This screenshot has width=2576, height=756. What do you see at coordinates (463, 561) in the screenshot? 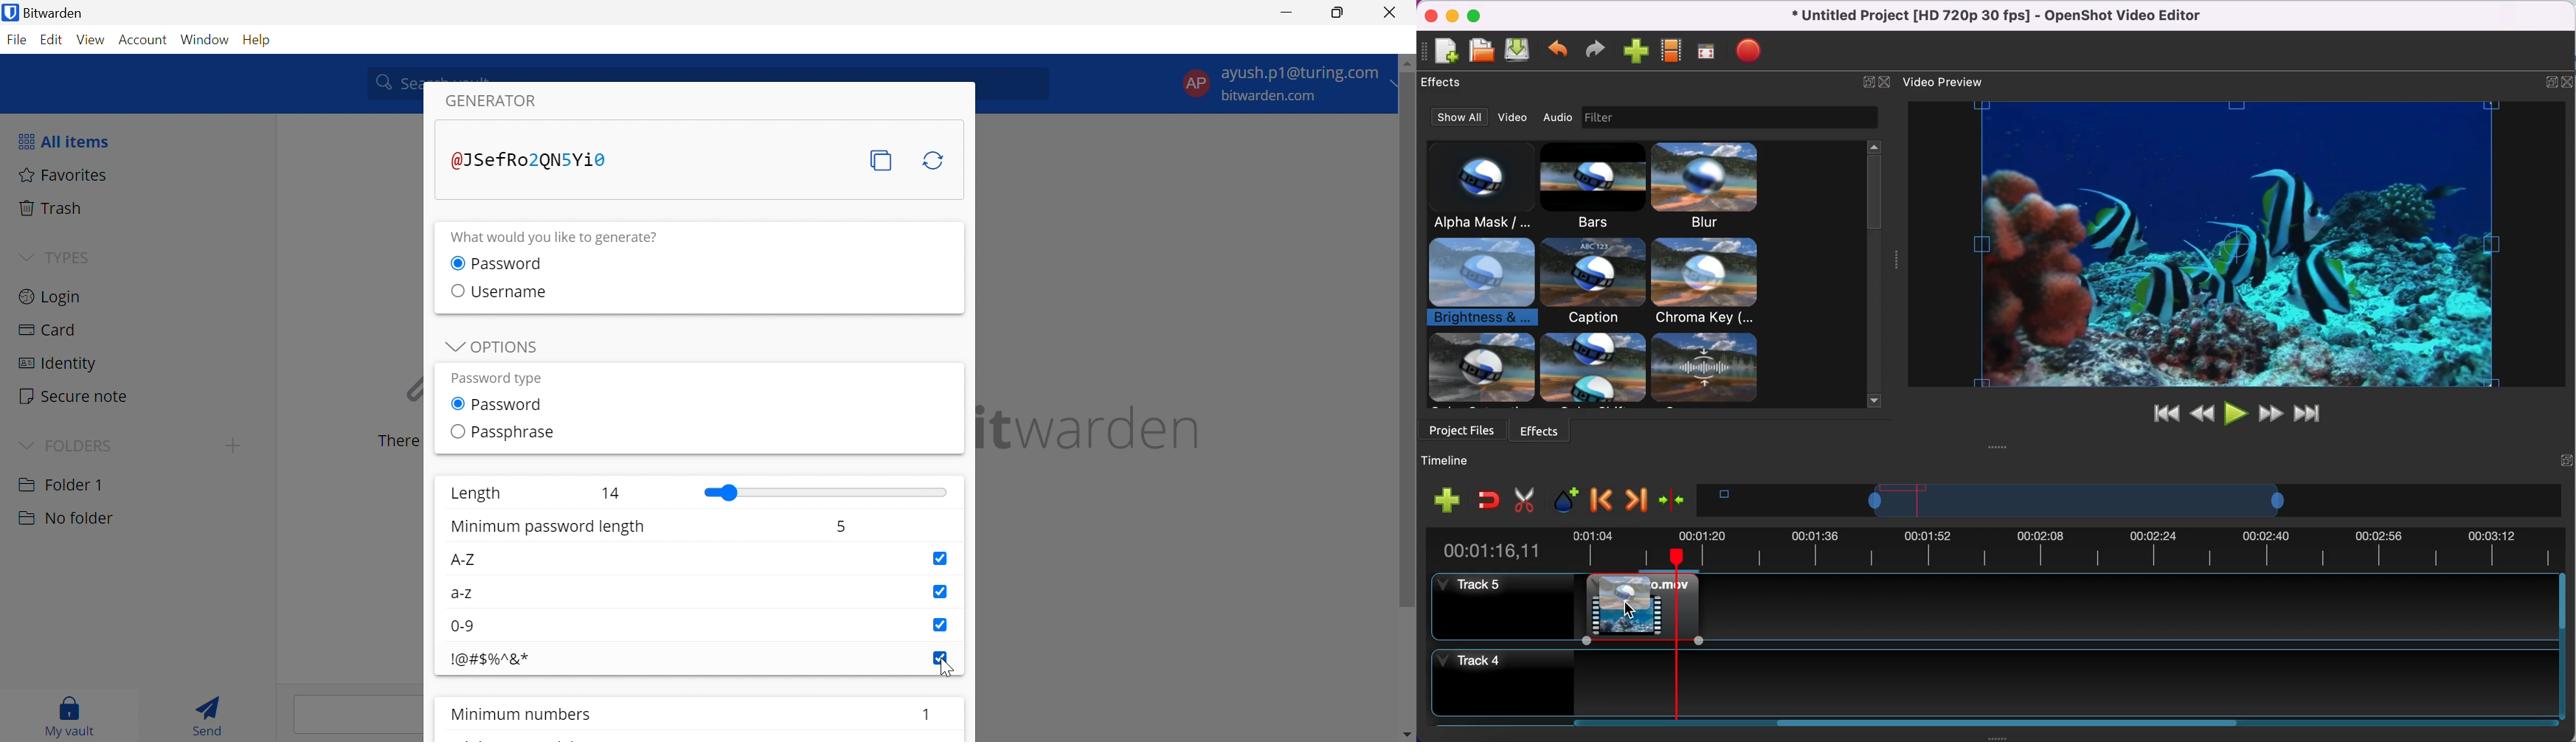
I see `A-Z` at bounding box center [463, 561].